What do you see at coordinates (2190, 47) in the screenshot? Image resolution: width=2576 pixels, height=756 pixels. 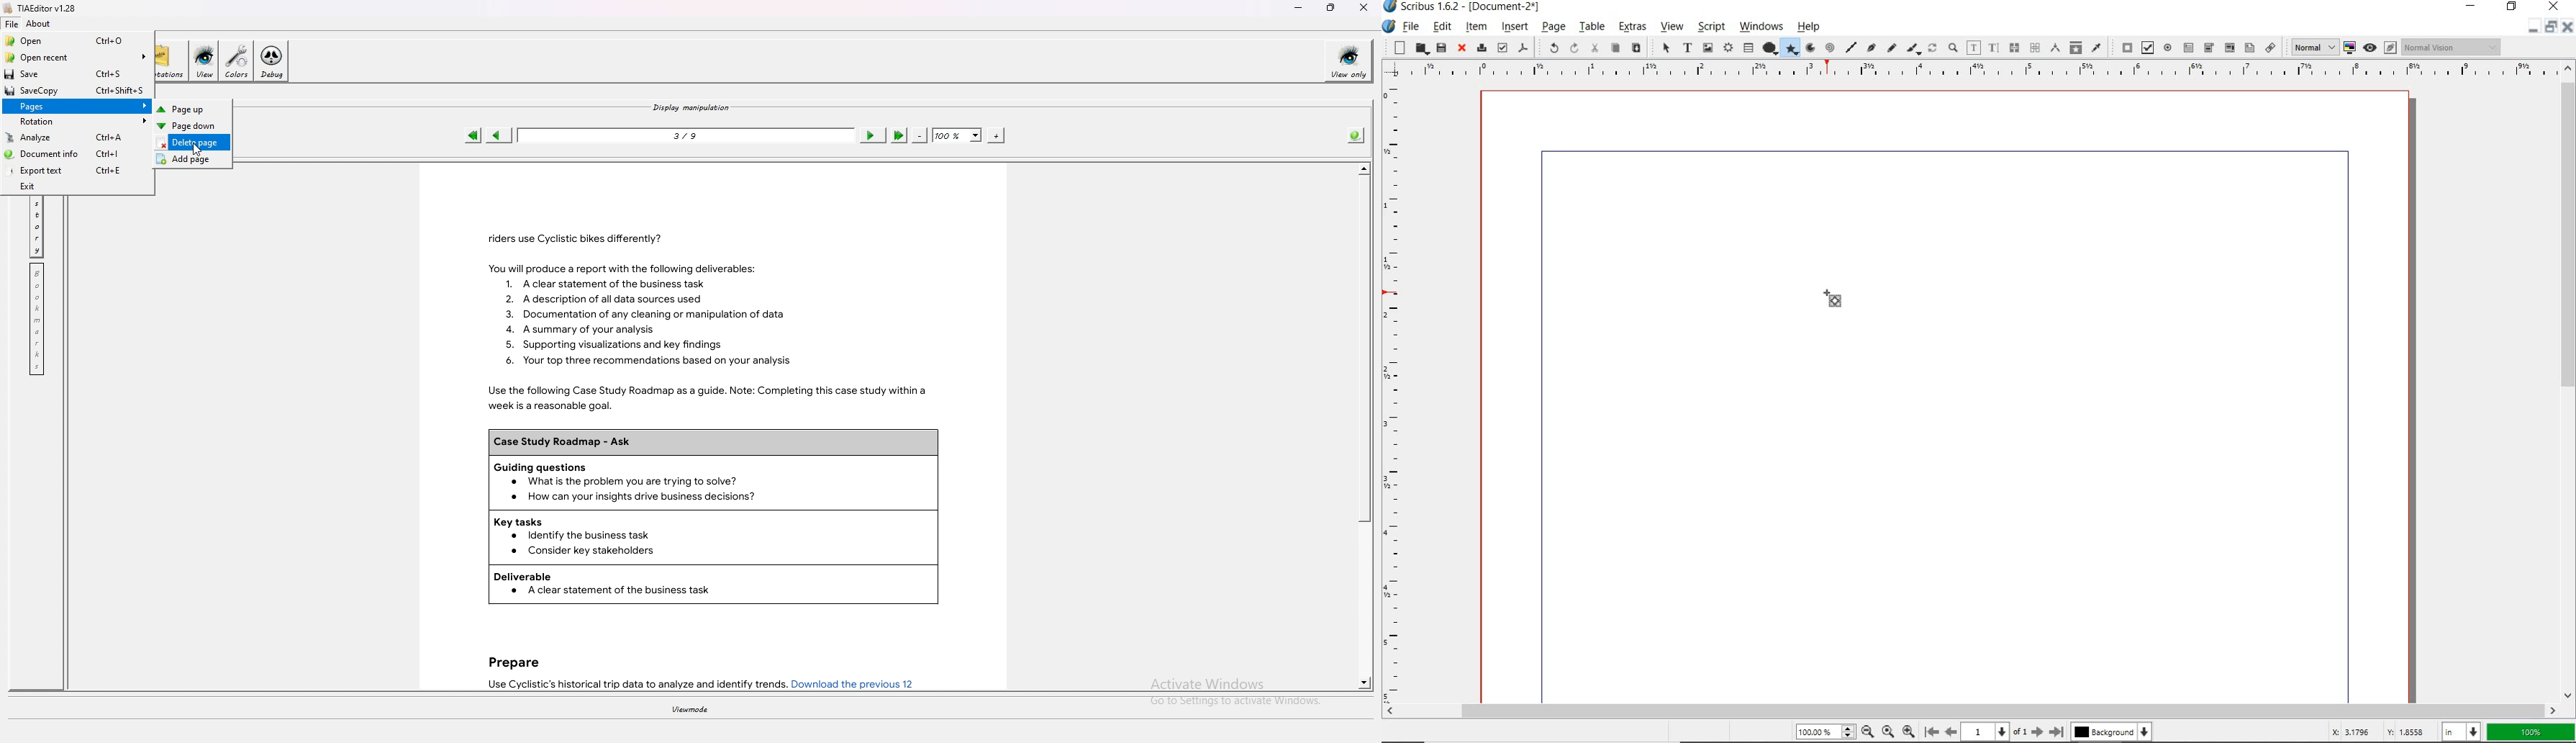 I see `pdf text field` at bounding box center [2190, 47].